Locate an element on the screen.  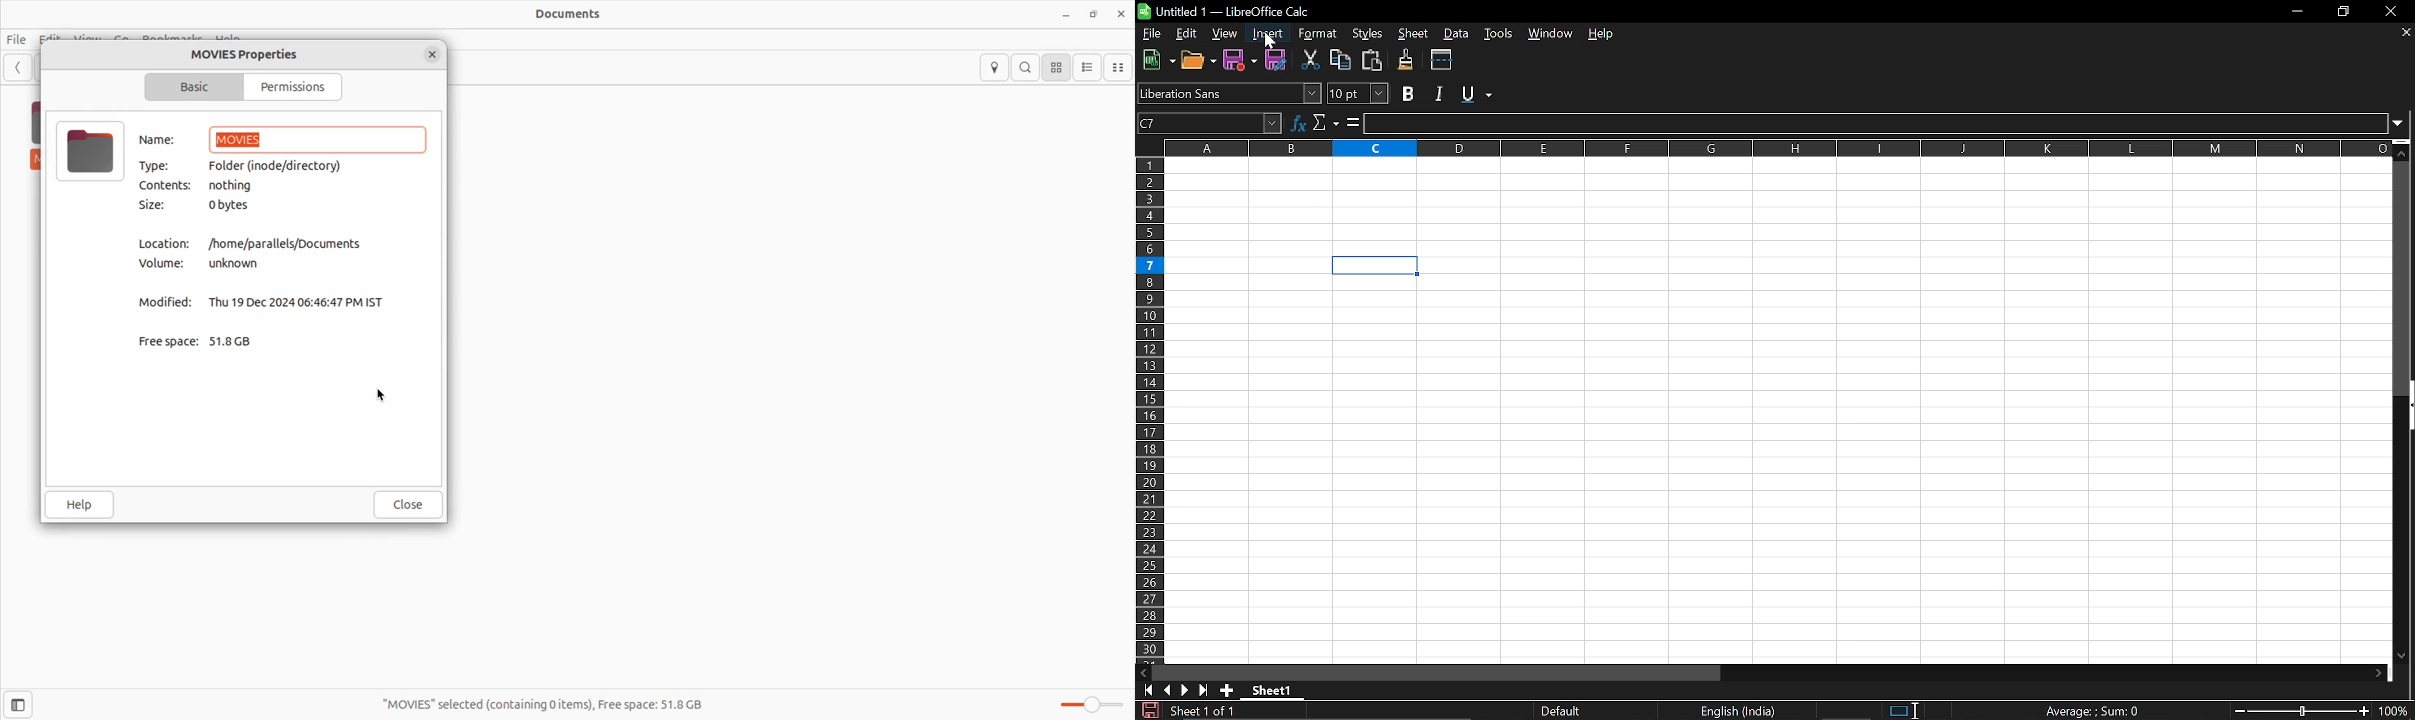
Close  is located at coordinates (2395, 11).